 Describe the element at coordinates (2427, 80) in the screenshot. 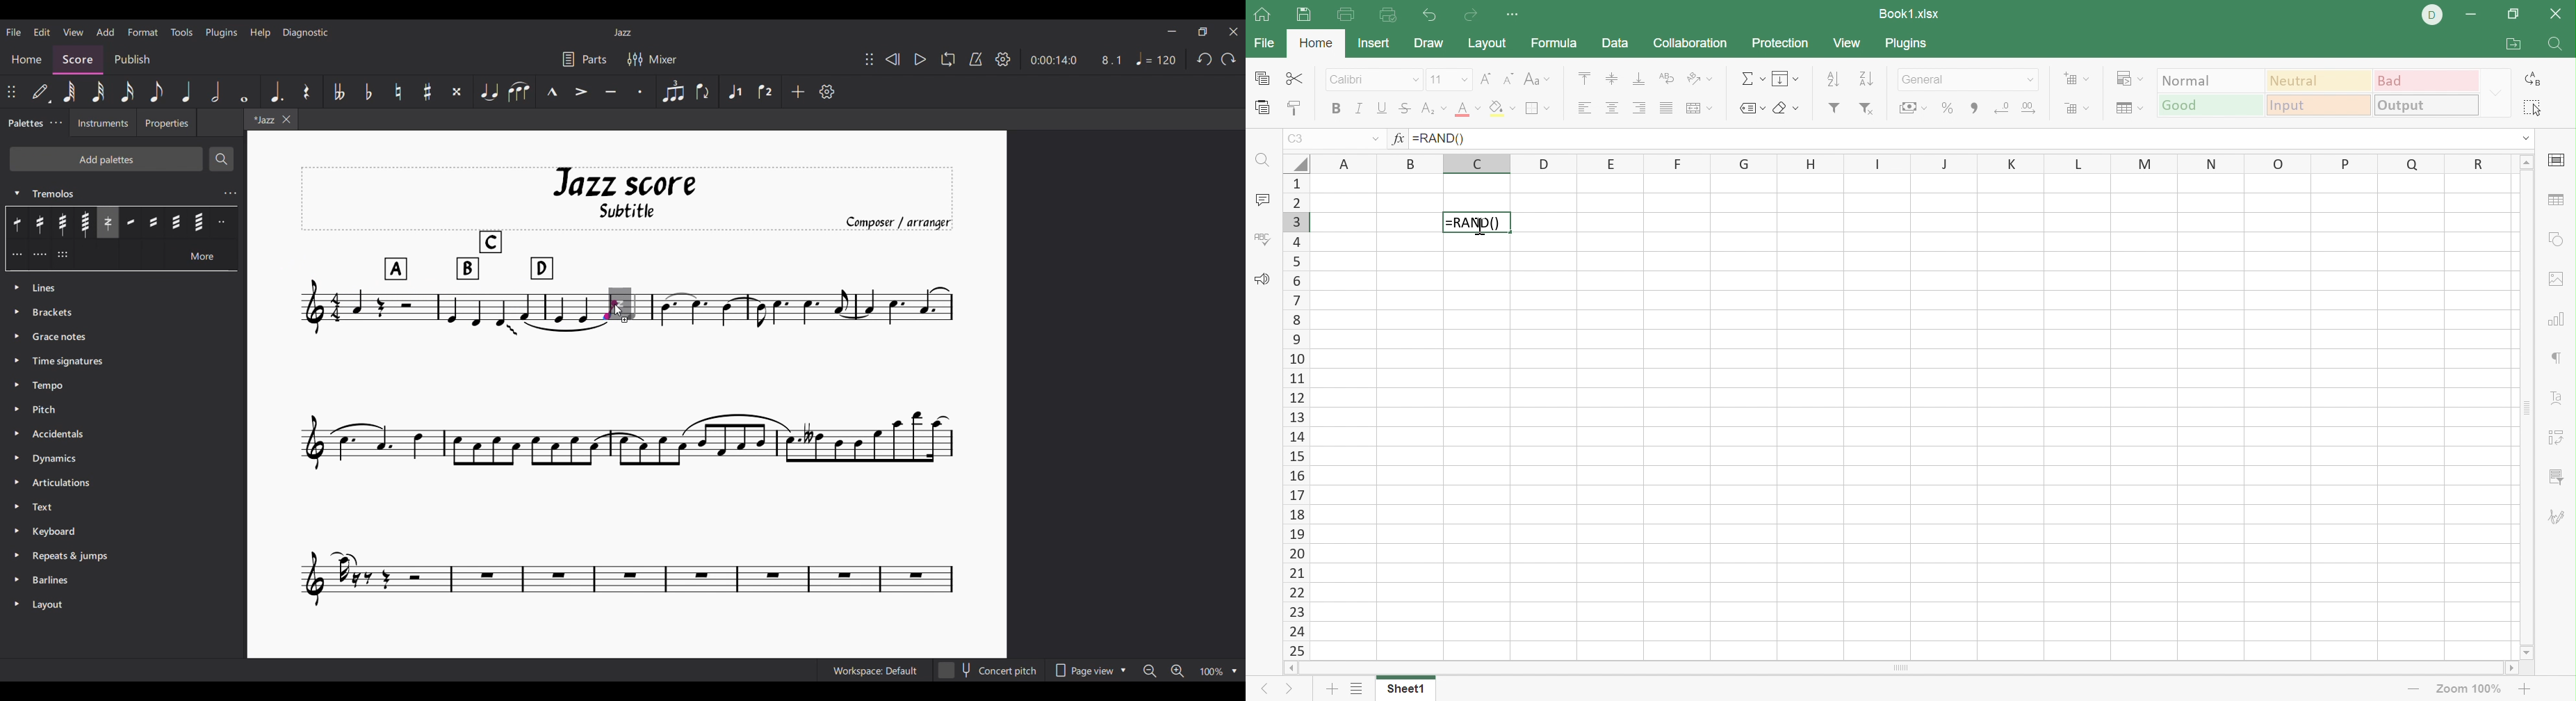

I see `Bad` at that location.